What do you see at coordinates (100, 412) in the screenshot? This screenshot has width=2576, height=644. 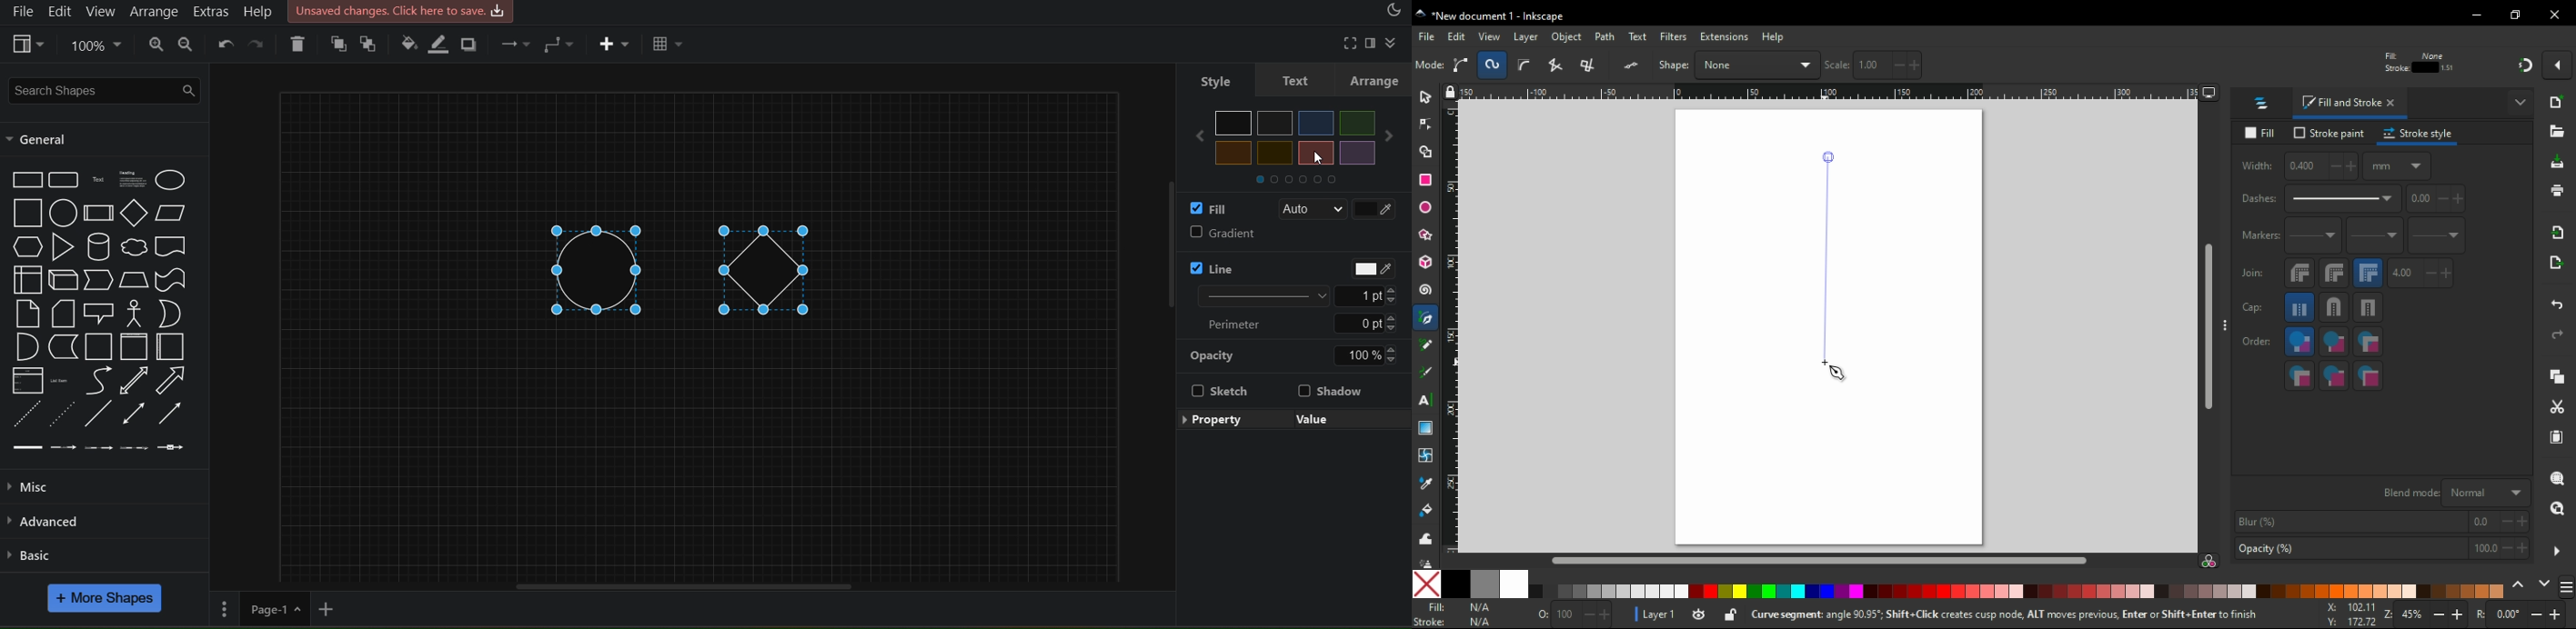 I see `Line` at bounding box center [100, 412].